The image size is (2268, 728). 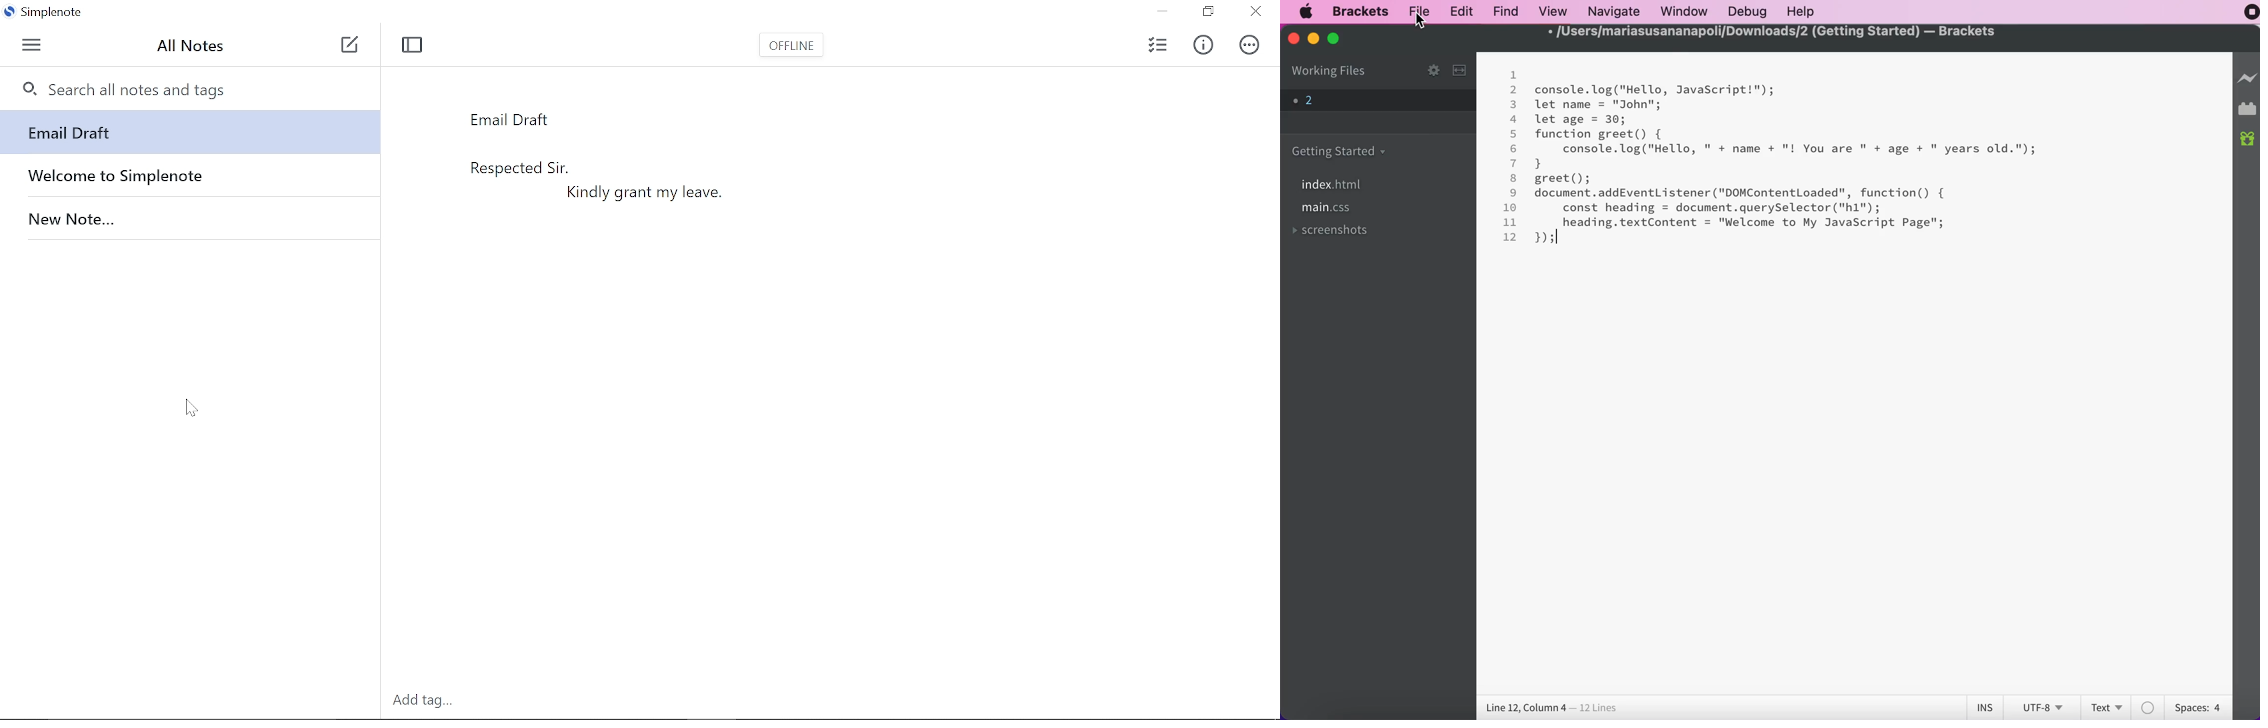 What do you see at coordinates (1683, 12) in the screenshot?
I see `window` at bounding box center [1683, 12].